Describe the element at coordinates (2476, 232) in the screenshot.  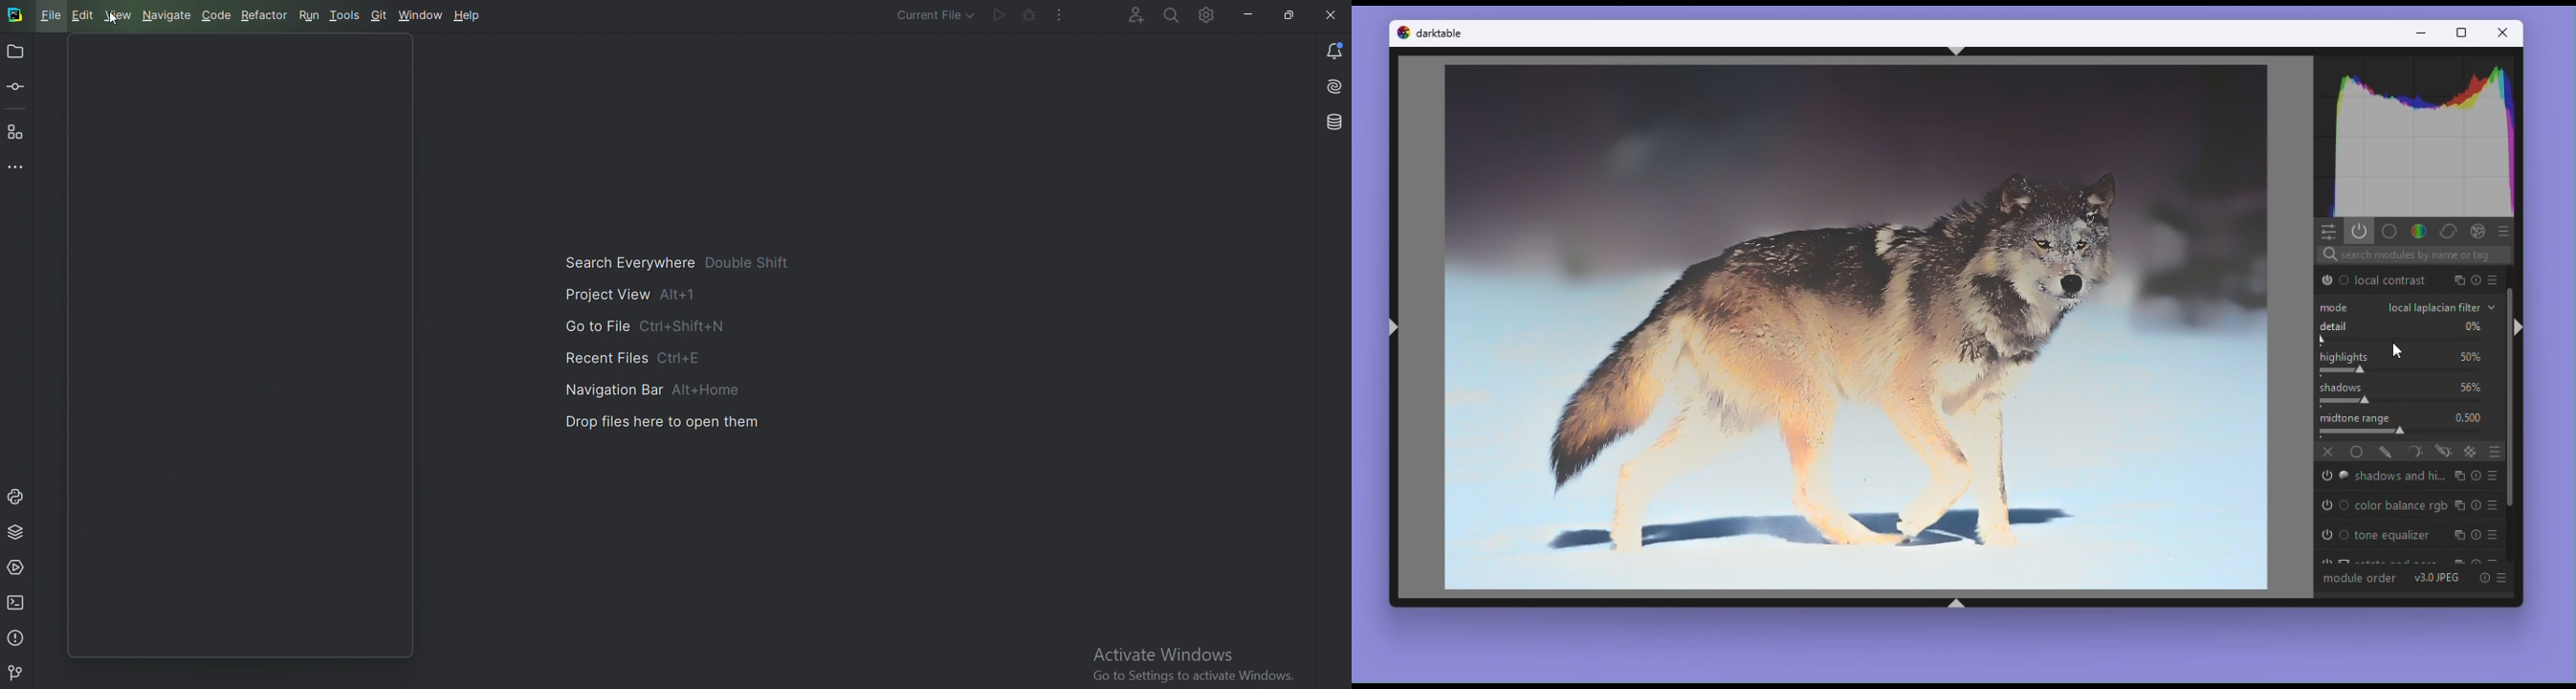
I see `Effect` at that location.